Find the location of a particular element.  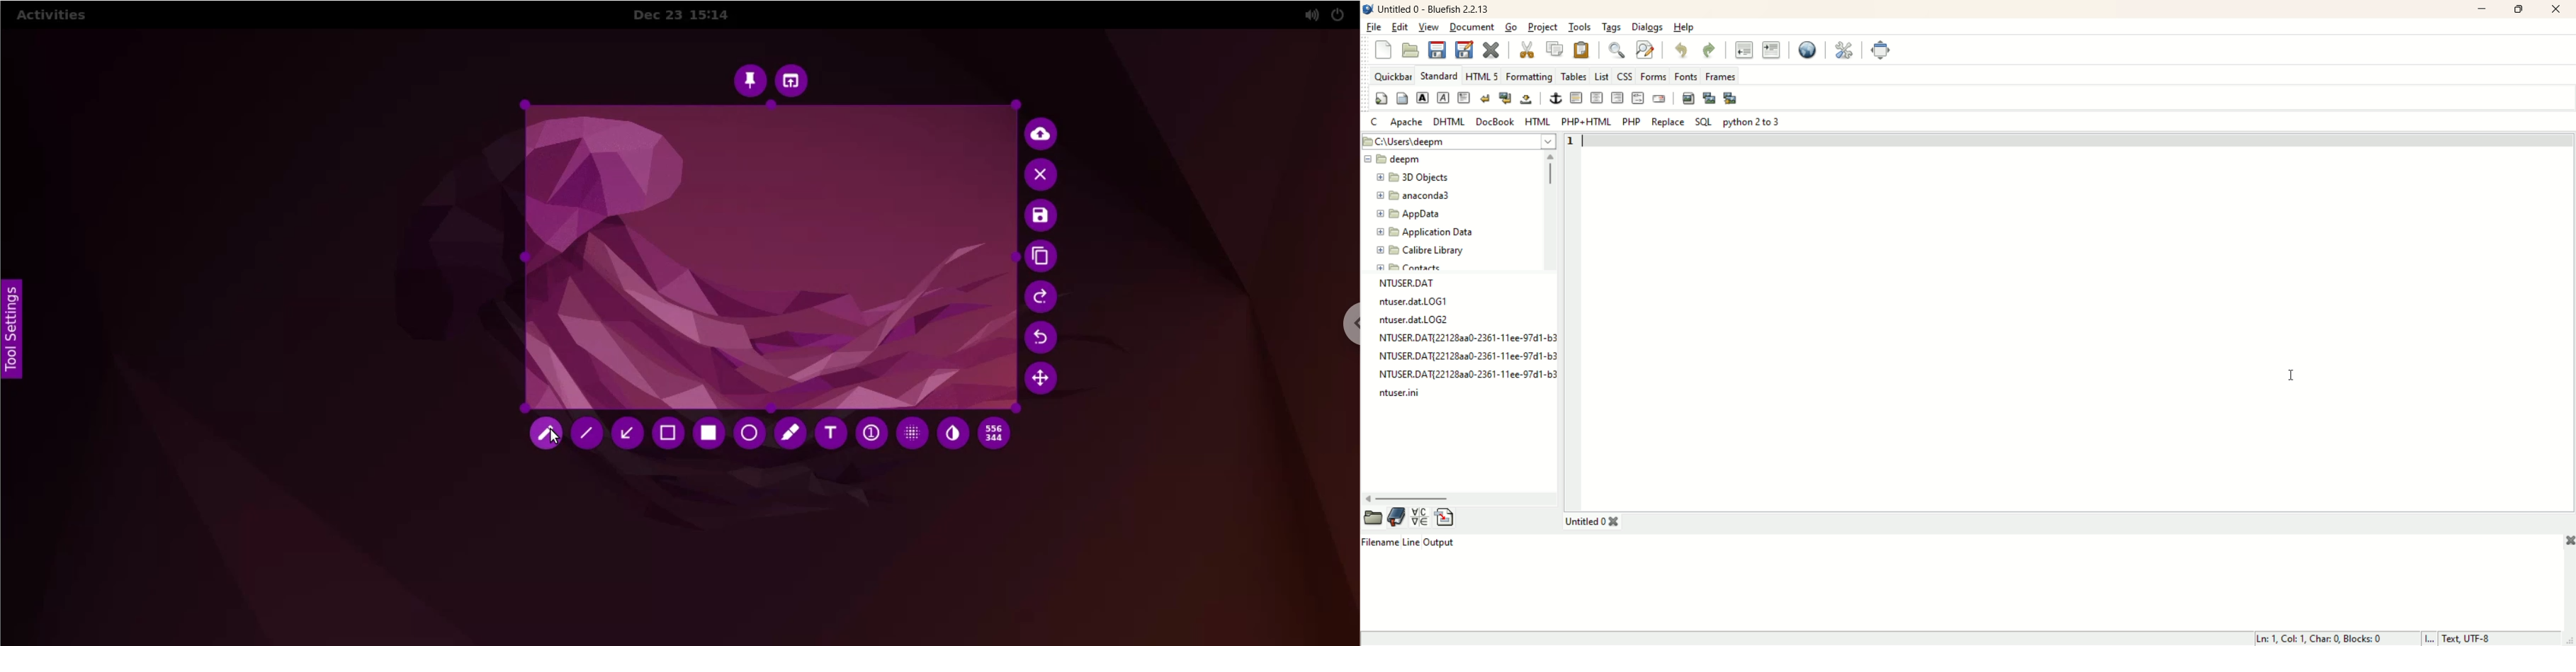

appdata is located at coordinates (1408, 213).